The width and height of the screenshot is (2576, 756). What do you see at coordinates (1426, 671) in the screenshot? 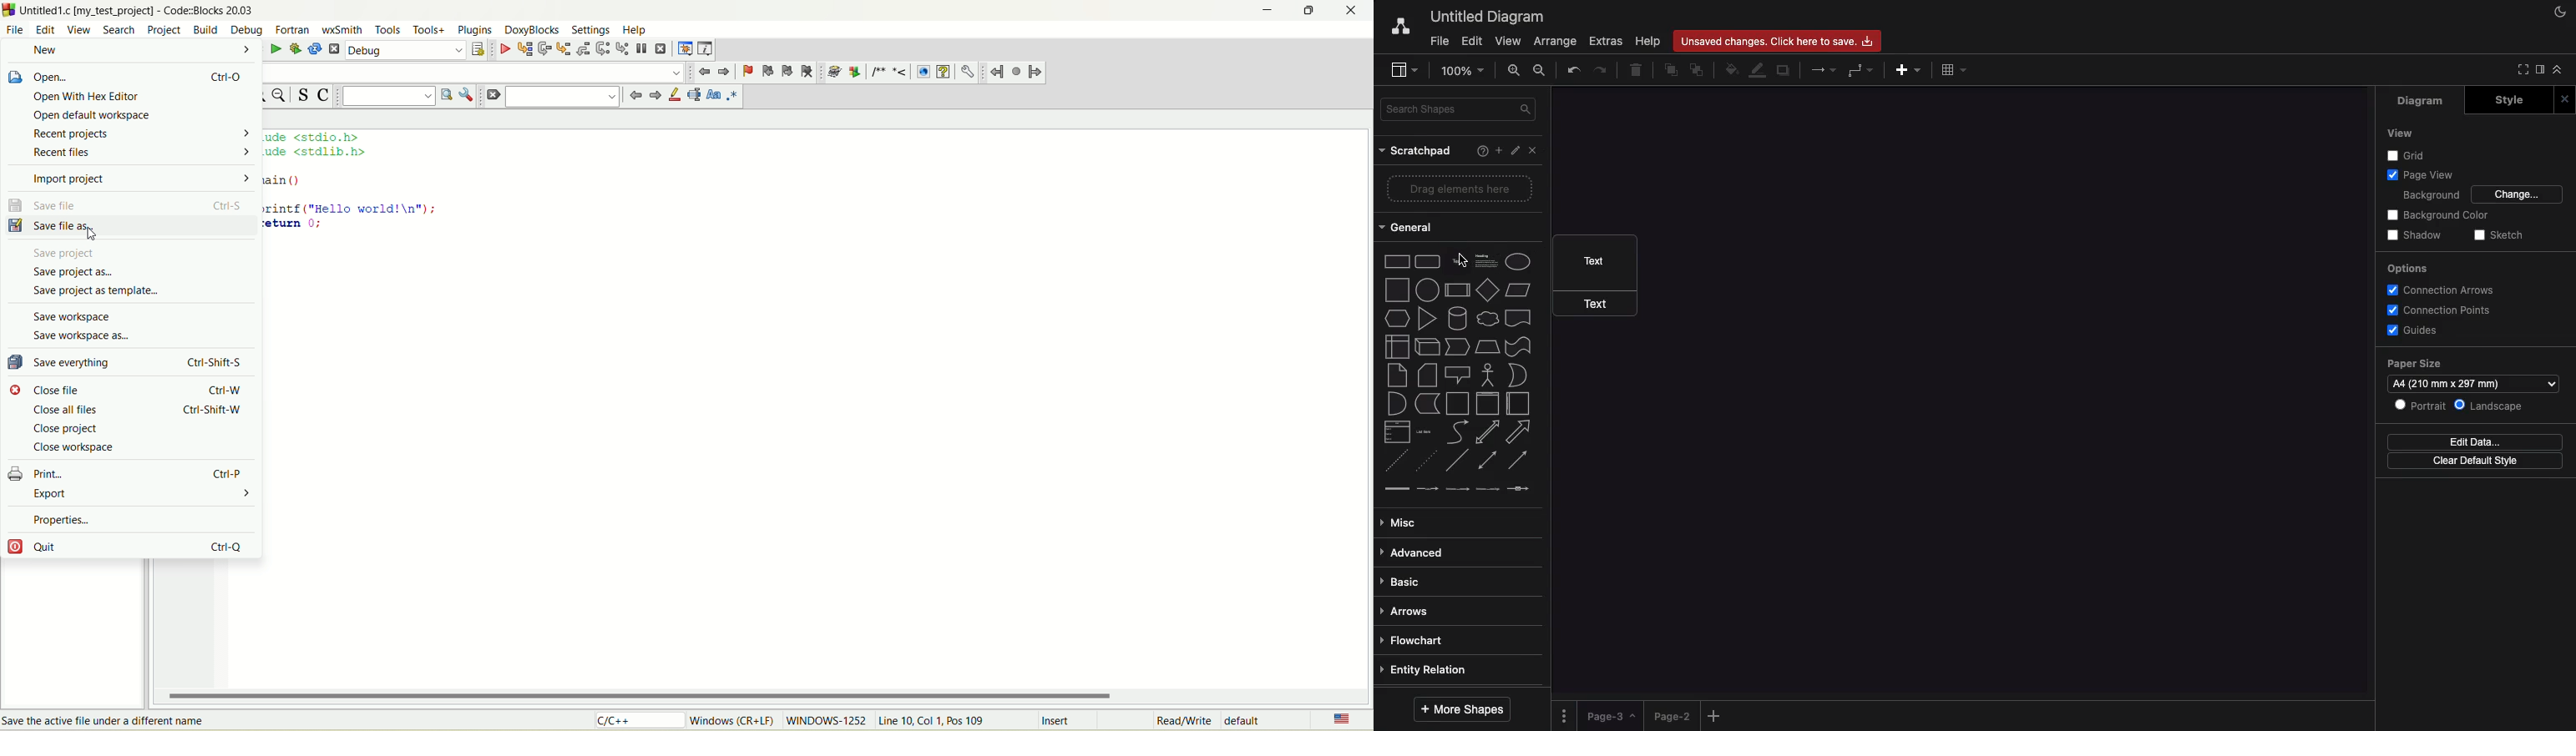
I see `Entity relation` at bounding box center [1426, 671].